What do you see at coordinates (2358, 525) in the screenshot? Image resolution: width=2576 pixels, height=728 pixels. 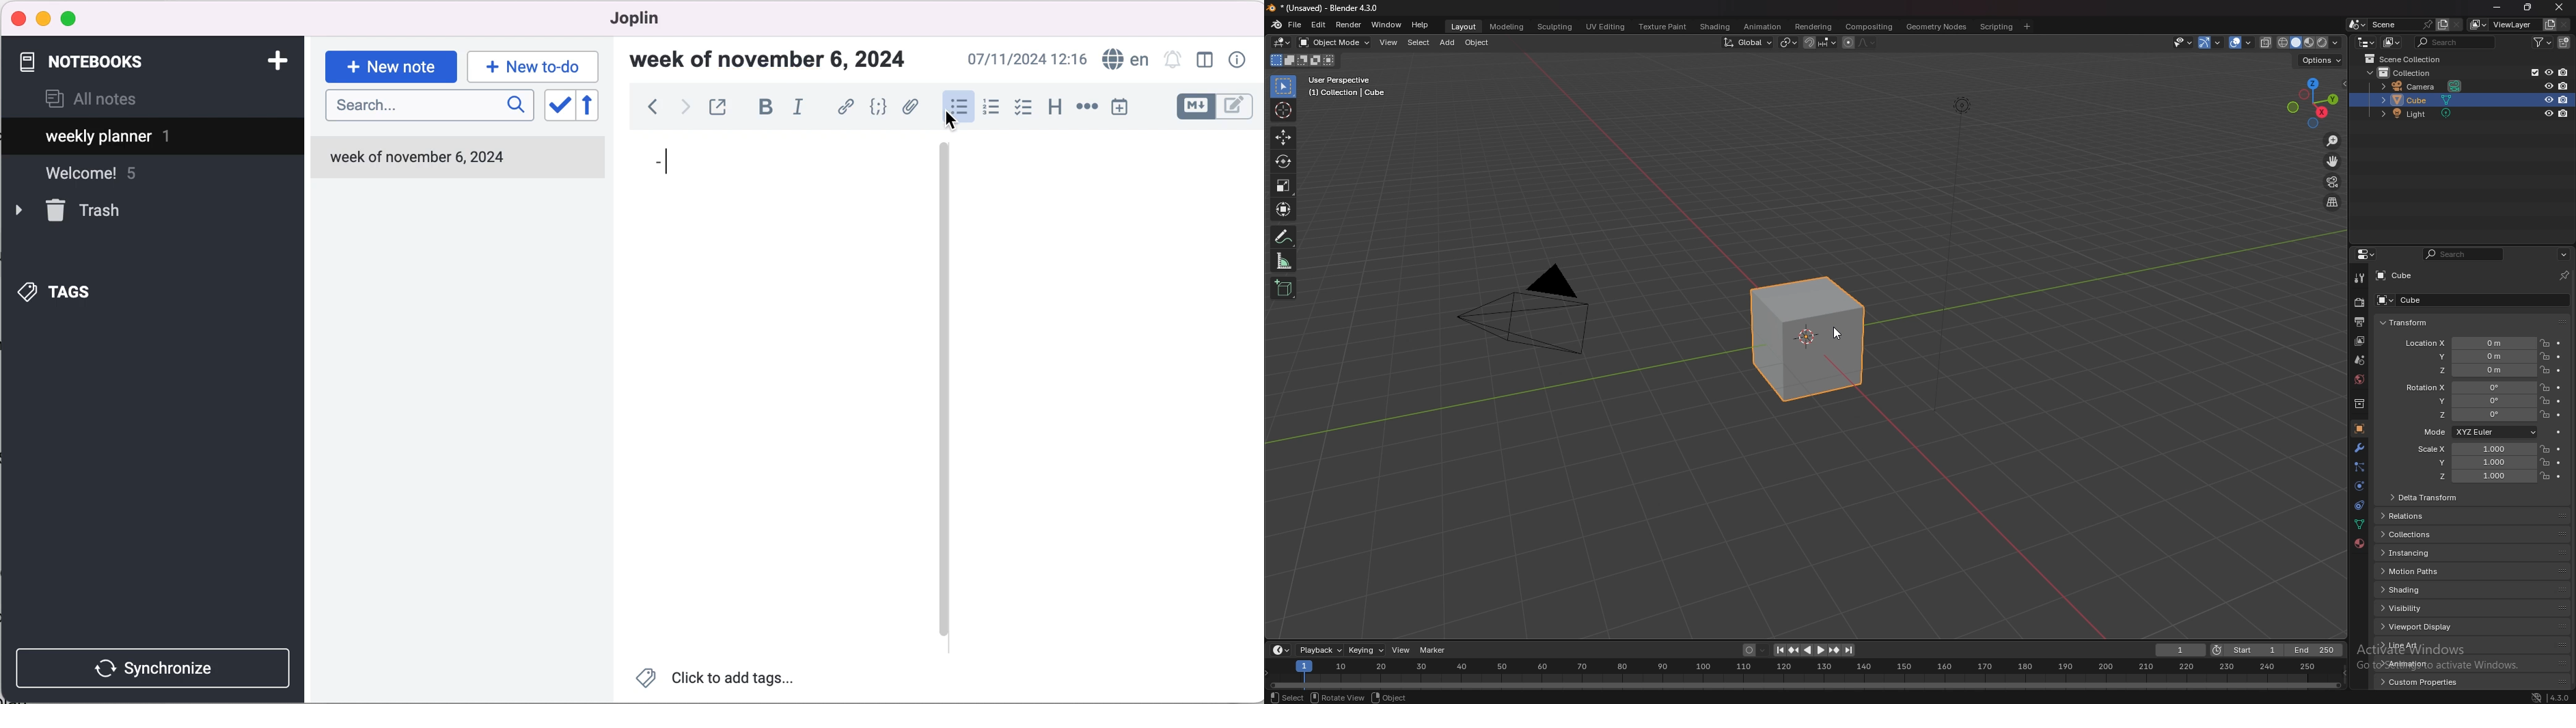 I see `data` at bounding box center [2358, 525].